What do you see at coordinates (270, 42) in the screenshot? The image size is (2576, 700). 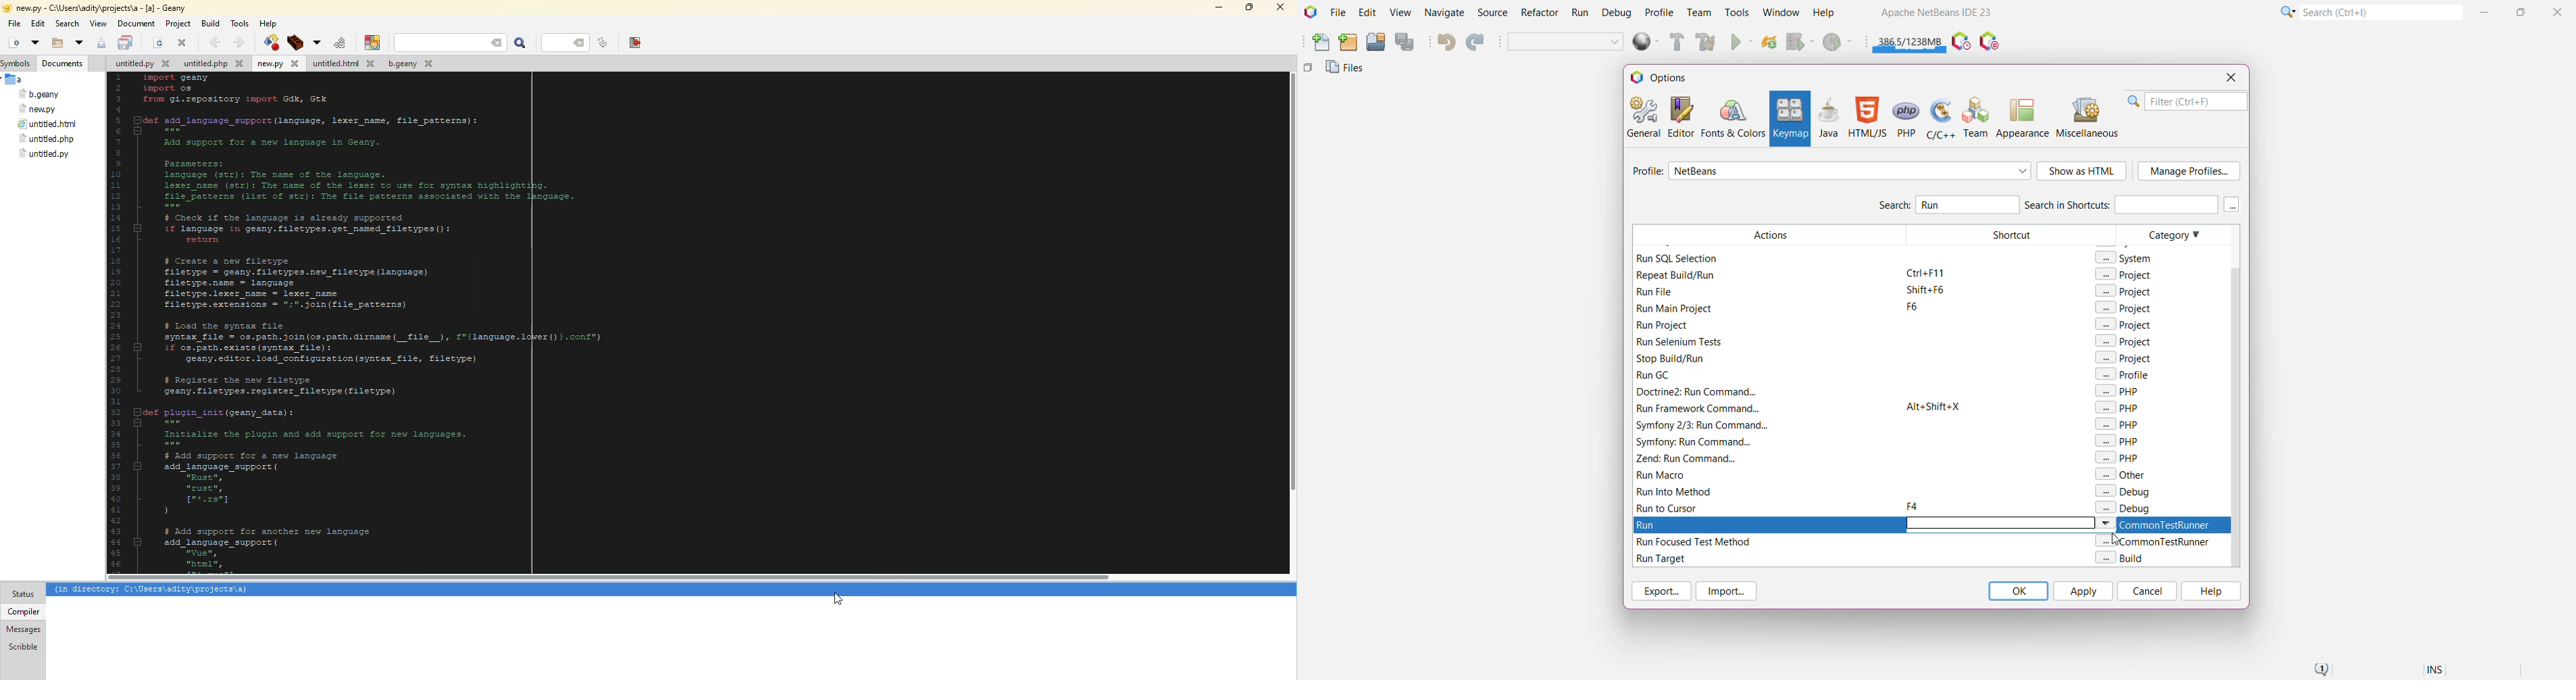 I see `compile` at bounding box center [270, 42].